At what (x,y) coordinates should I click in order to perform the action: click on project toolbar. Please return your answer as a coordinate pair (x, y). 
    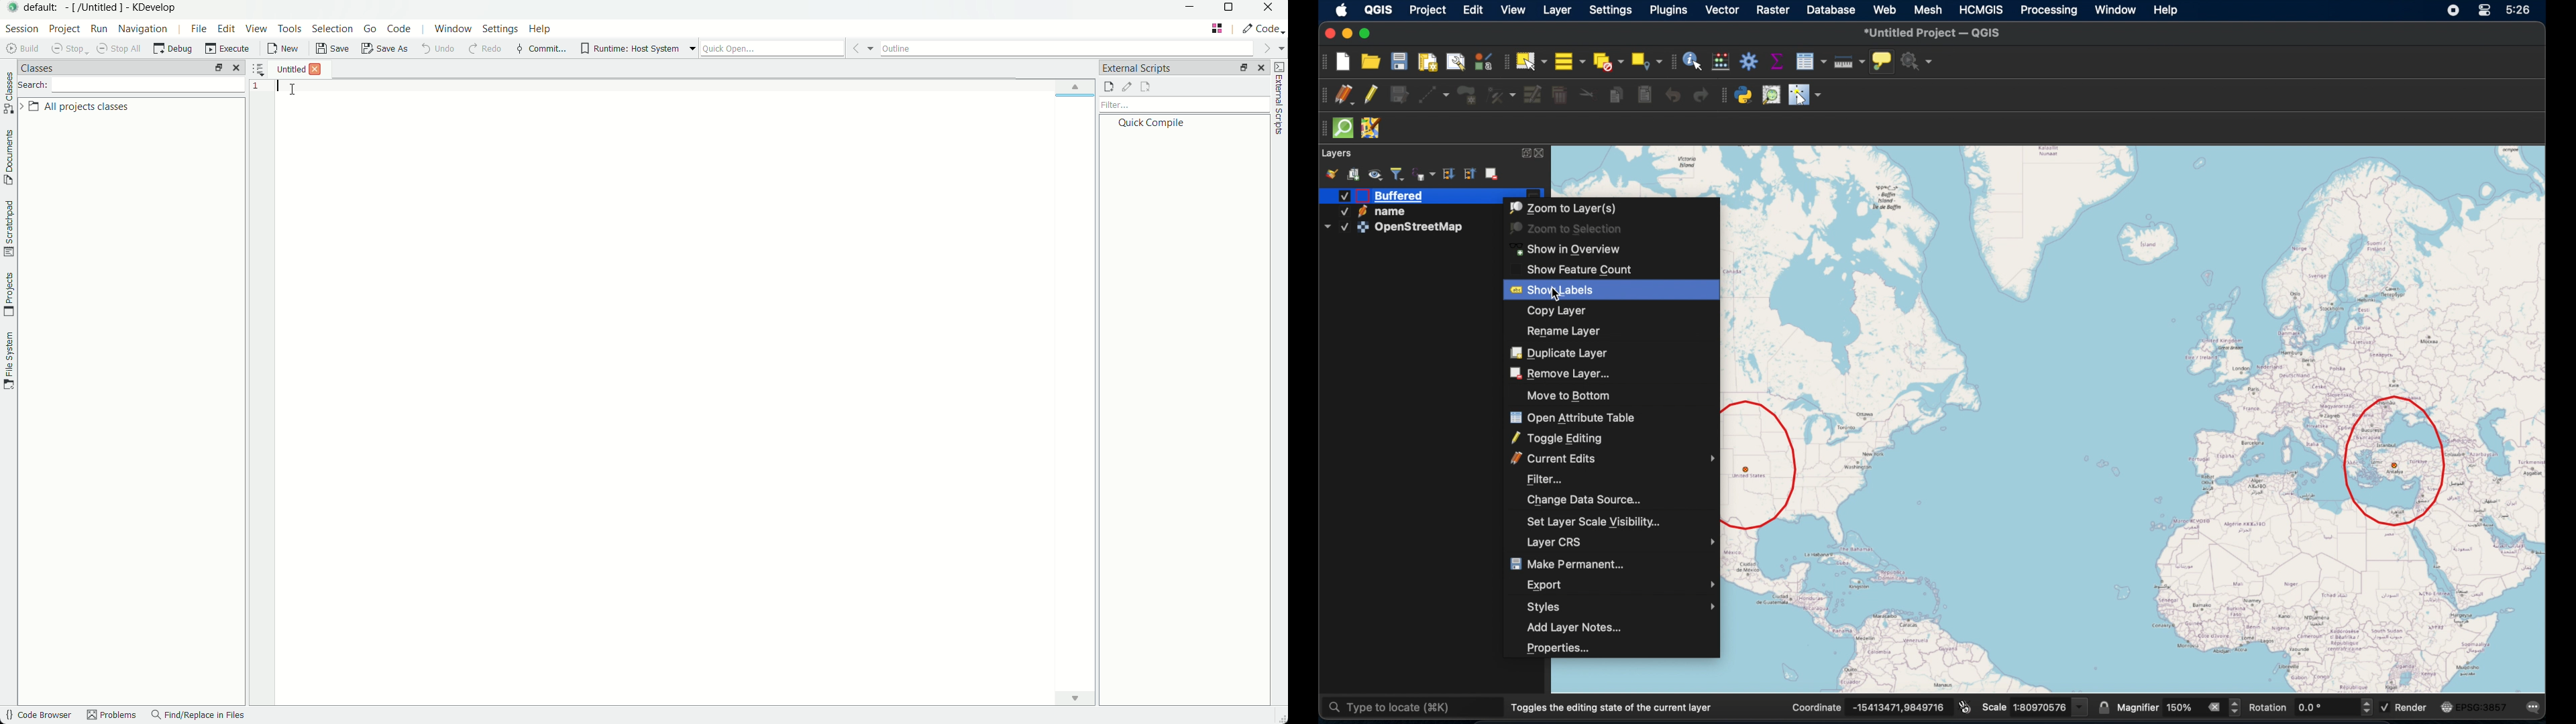
    Looking at the image, I should click on (1322, 61).